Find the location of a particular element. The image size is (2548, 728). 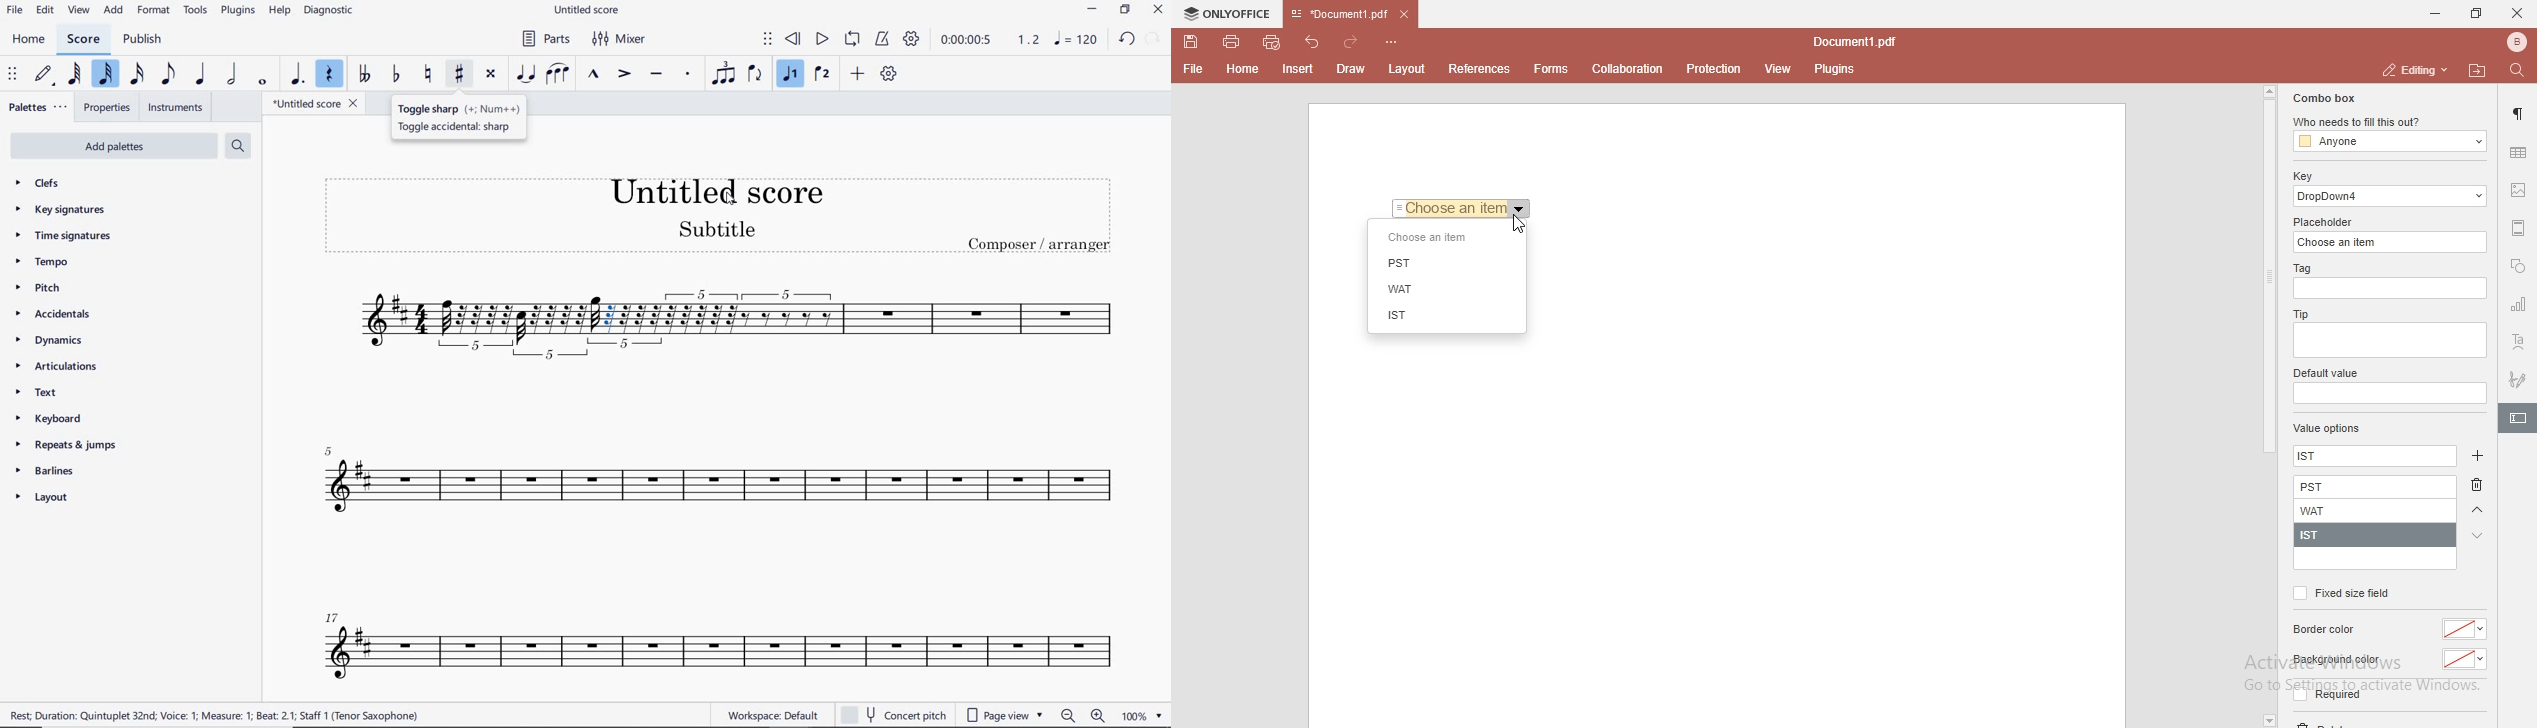

choose an item is located at coordinates (2392, 241).